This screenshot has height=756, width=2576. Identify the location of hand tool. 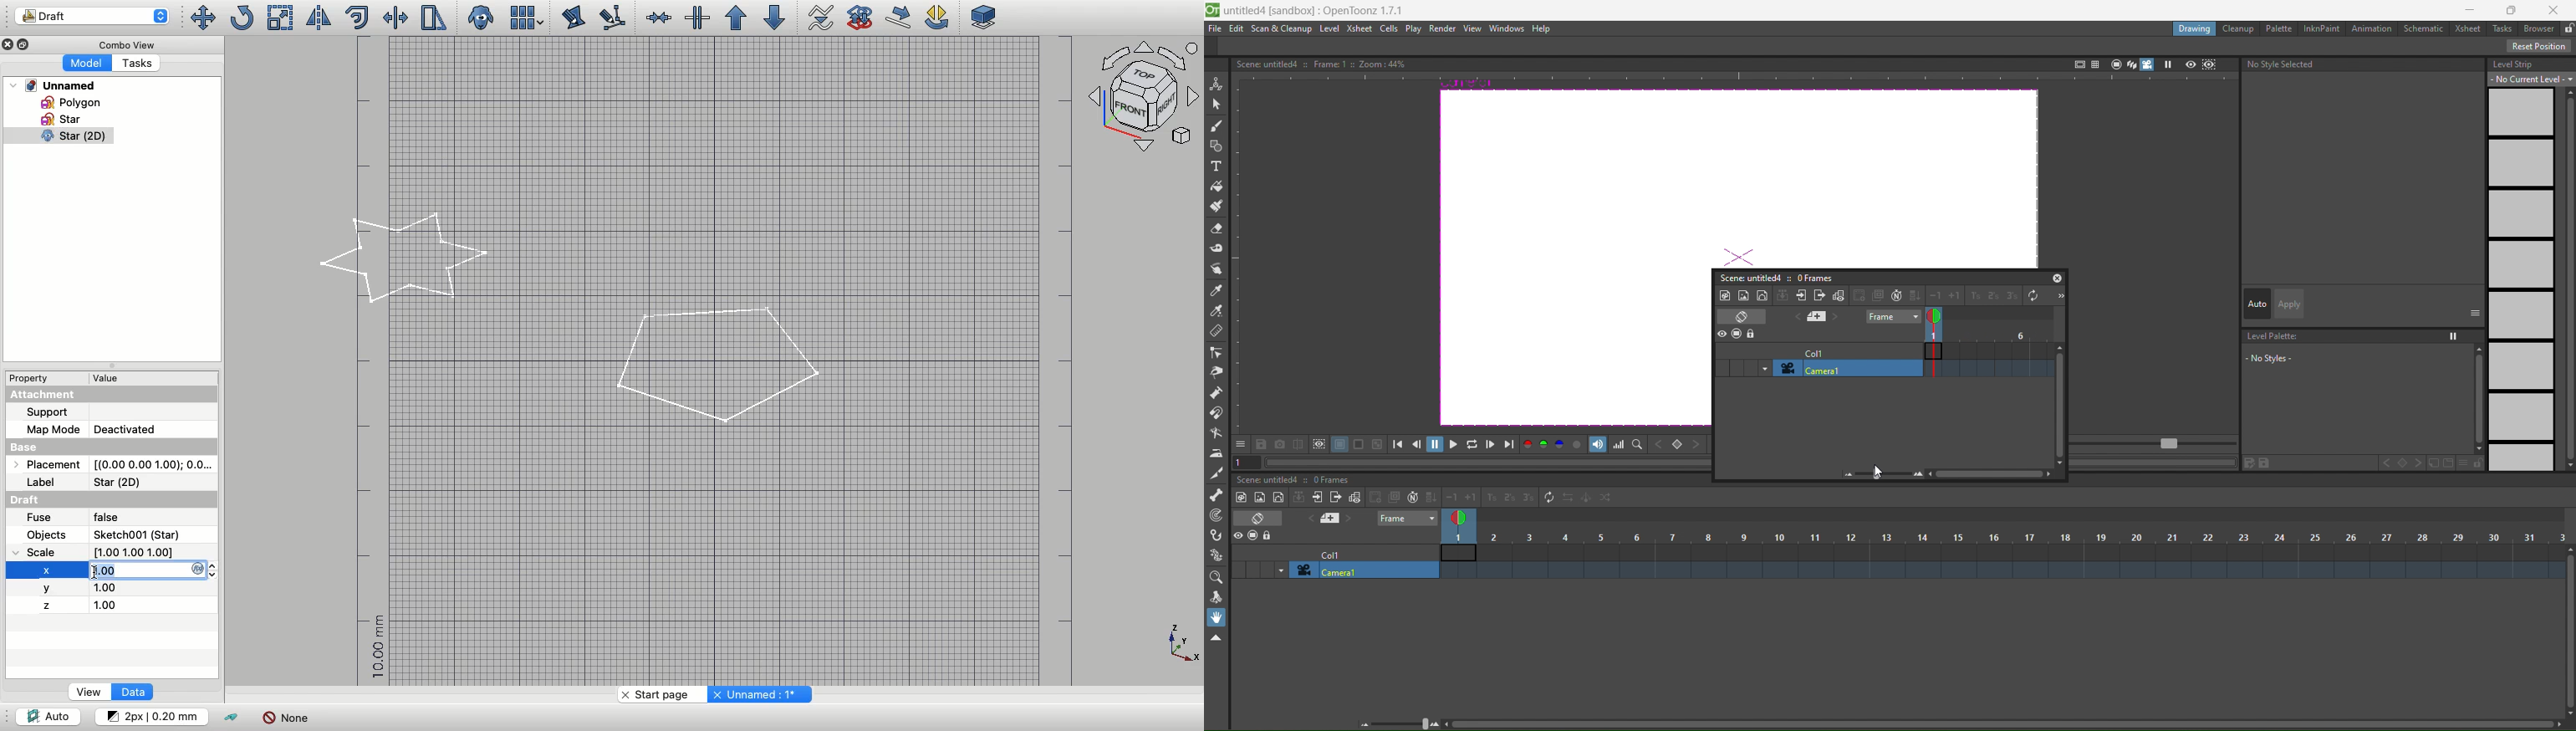
(1219, 617).